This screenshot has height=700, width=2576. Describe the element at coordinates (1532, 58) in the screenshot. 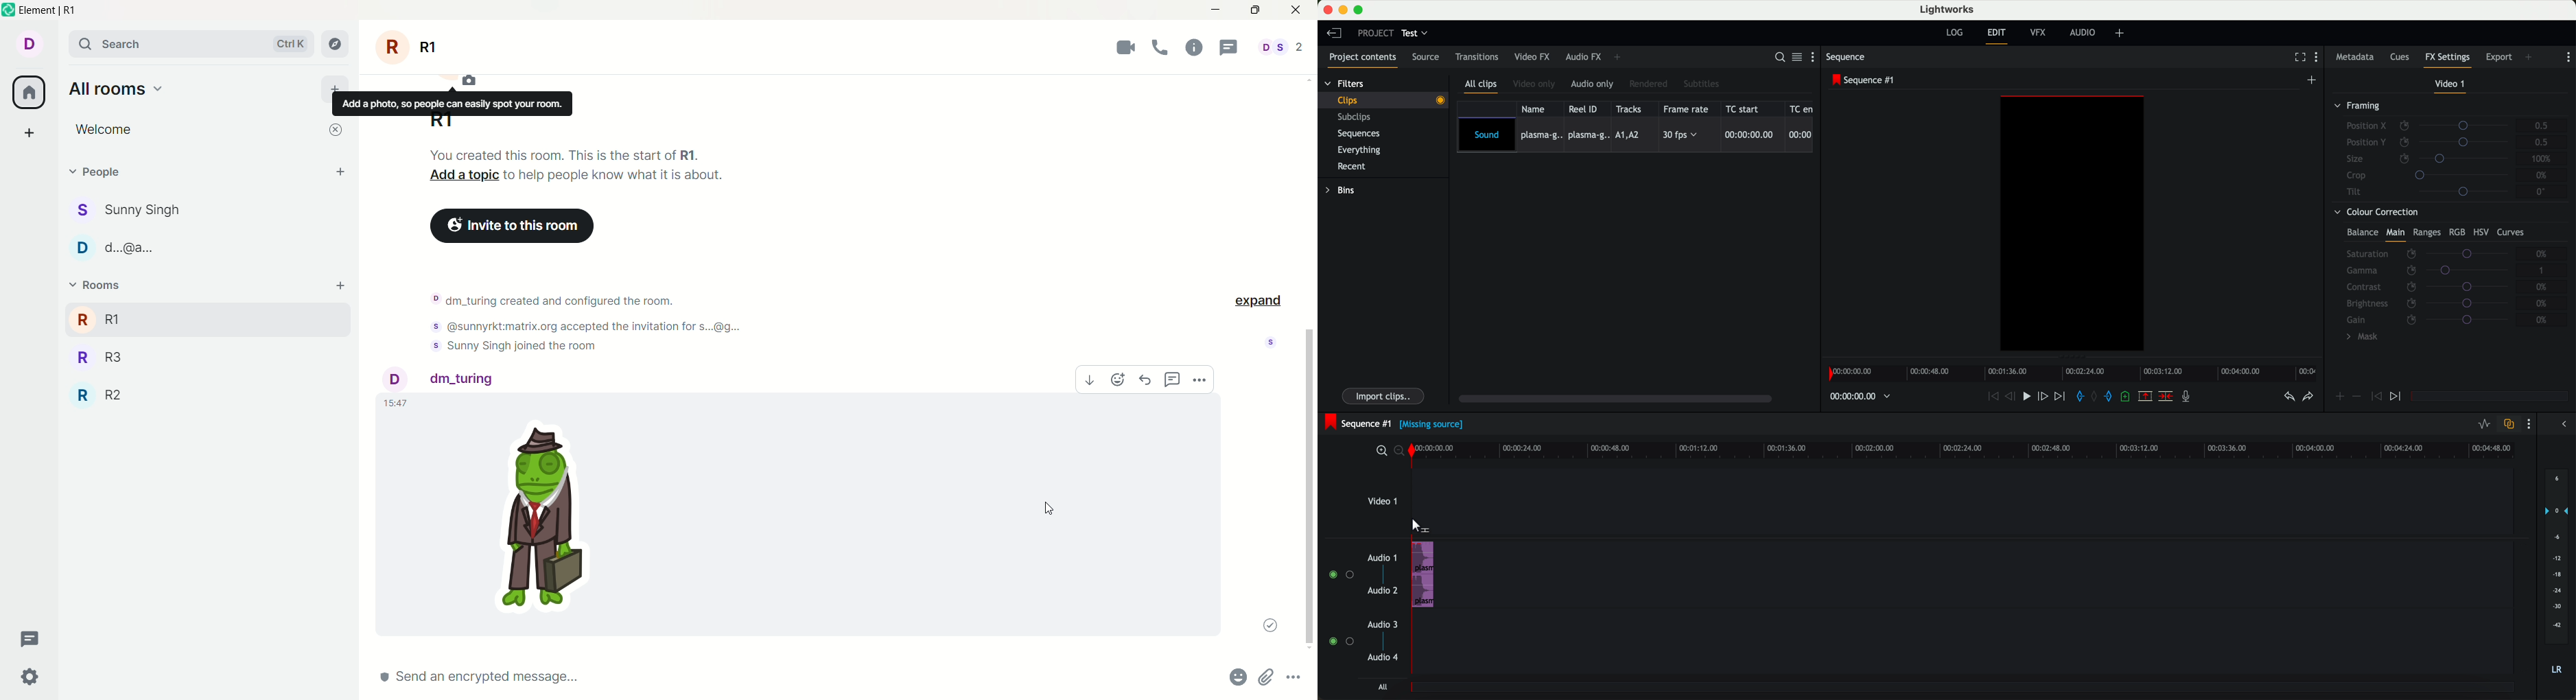

I see `video FX` at that location.